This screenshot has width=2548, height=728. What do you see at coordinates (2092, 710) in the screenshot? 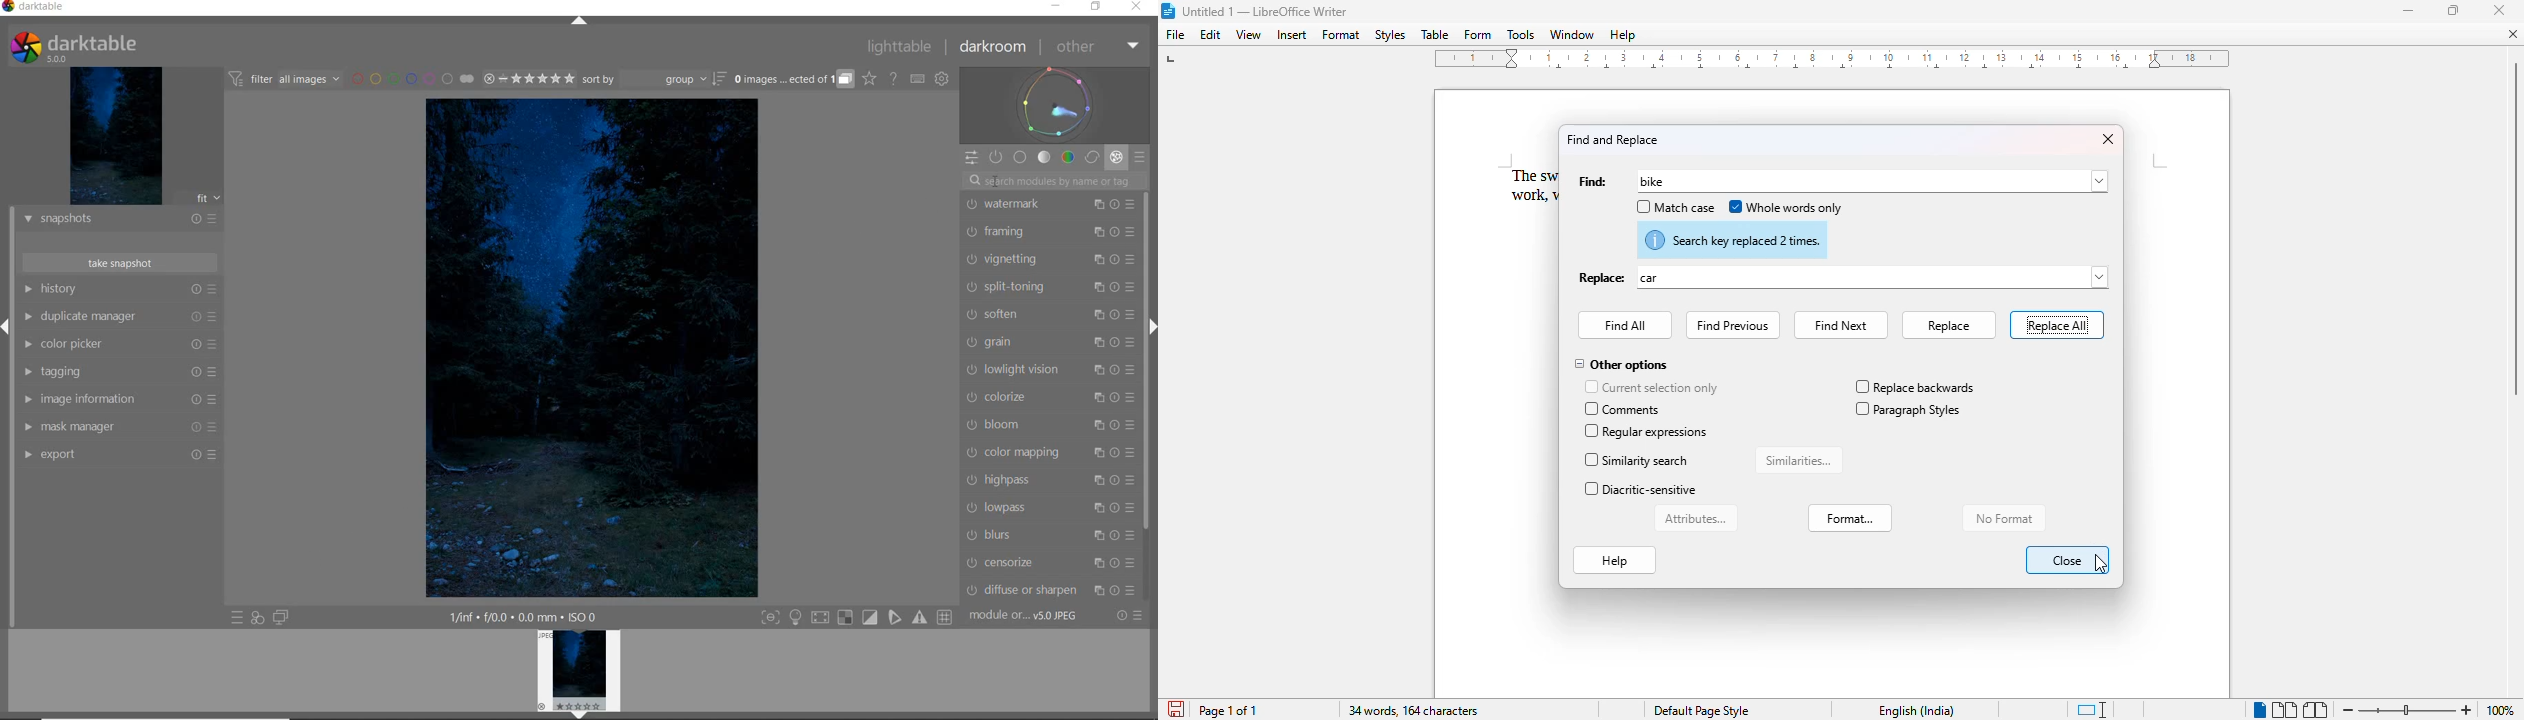
I see `standard selection` at bounding box center [2092, 710].